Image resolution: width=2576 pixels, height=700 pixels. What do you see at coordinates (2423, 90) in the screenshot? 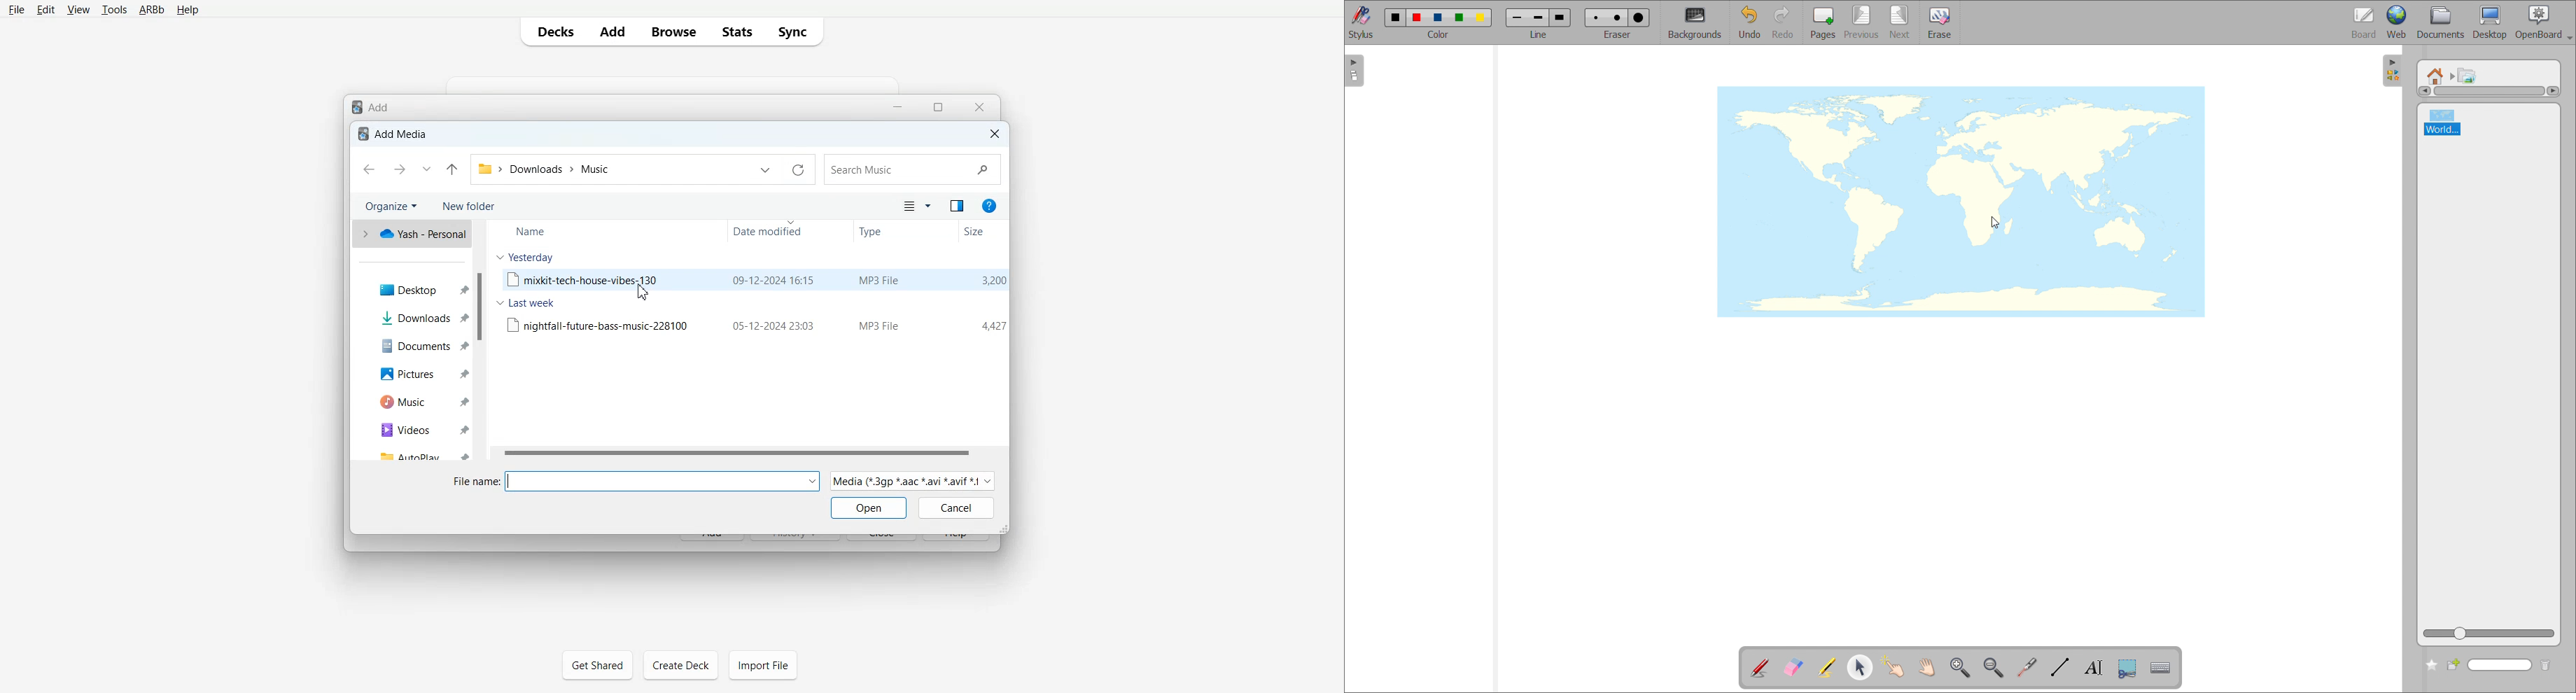
I see `scroll left` at bounding box center [2423, 90].